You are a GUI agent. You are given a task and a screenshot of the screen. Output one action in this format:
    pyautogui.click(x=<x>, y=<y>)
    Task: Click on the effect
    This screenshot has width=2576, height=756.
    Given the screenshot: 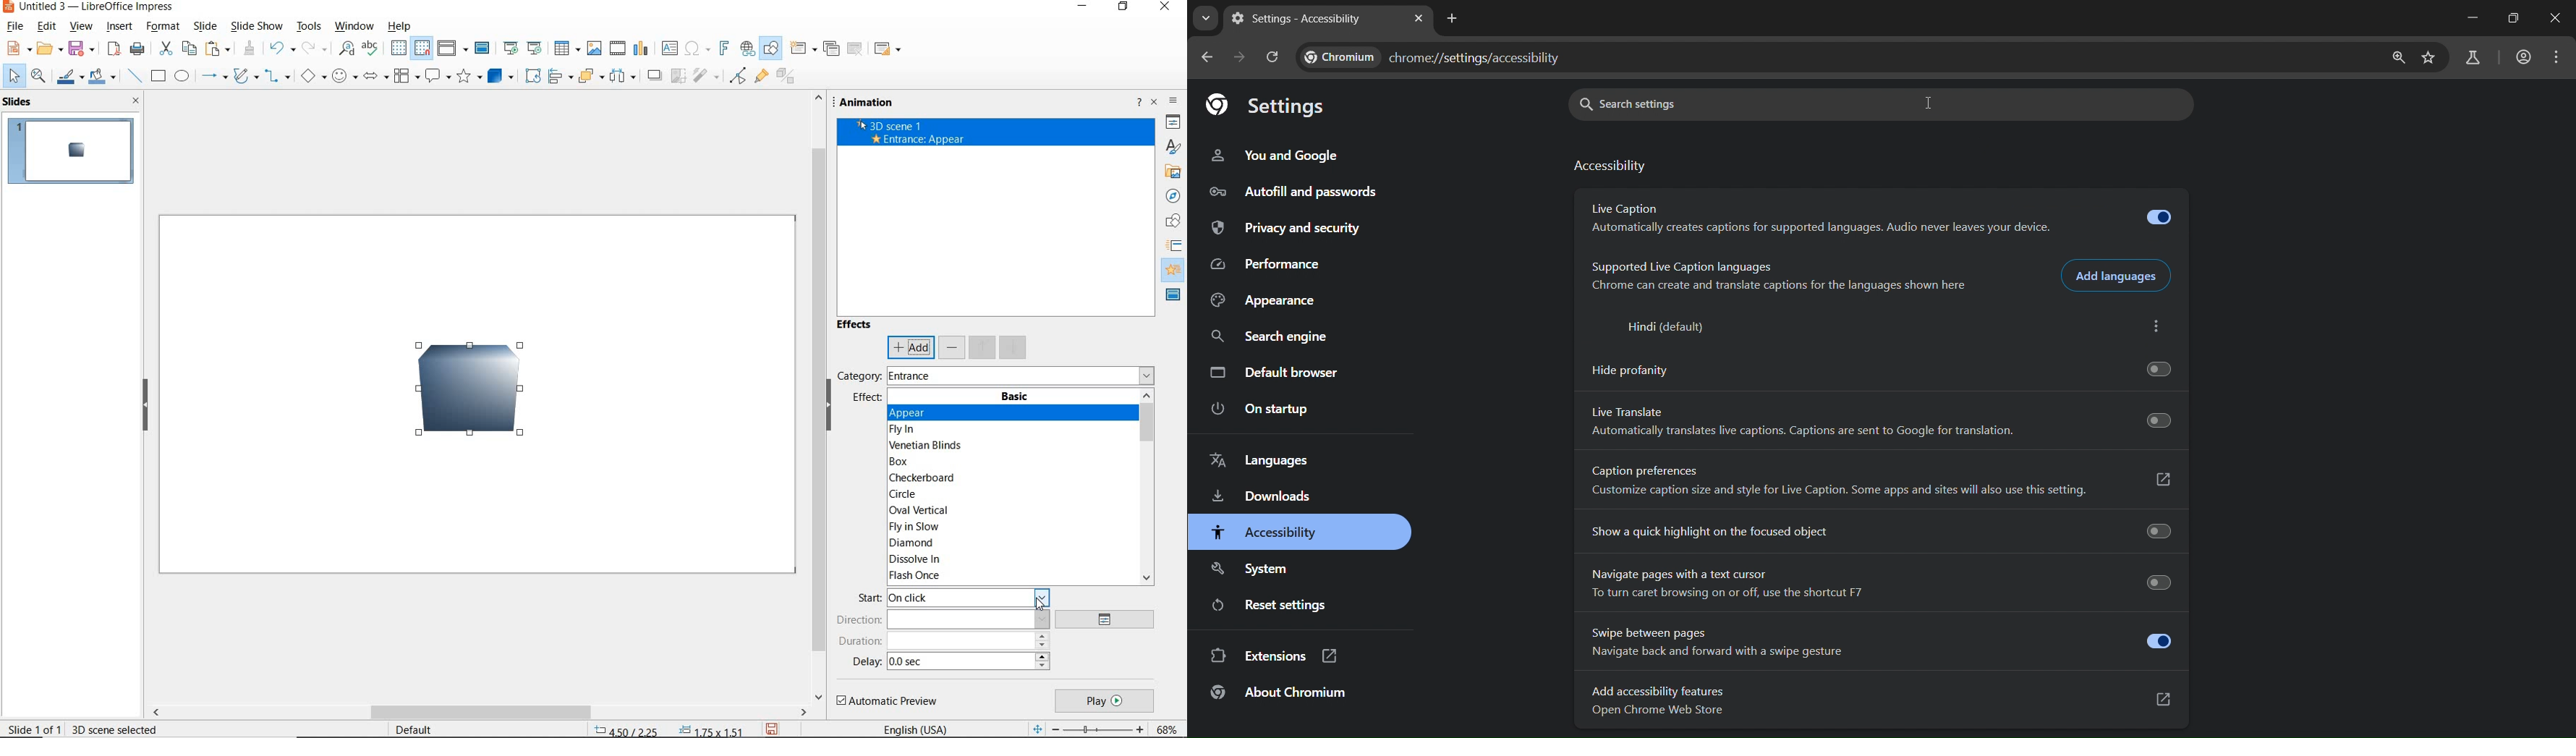 What is the action you would take?
    pyautogui.click(x=866, y=401)
    